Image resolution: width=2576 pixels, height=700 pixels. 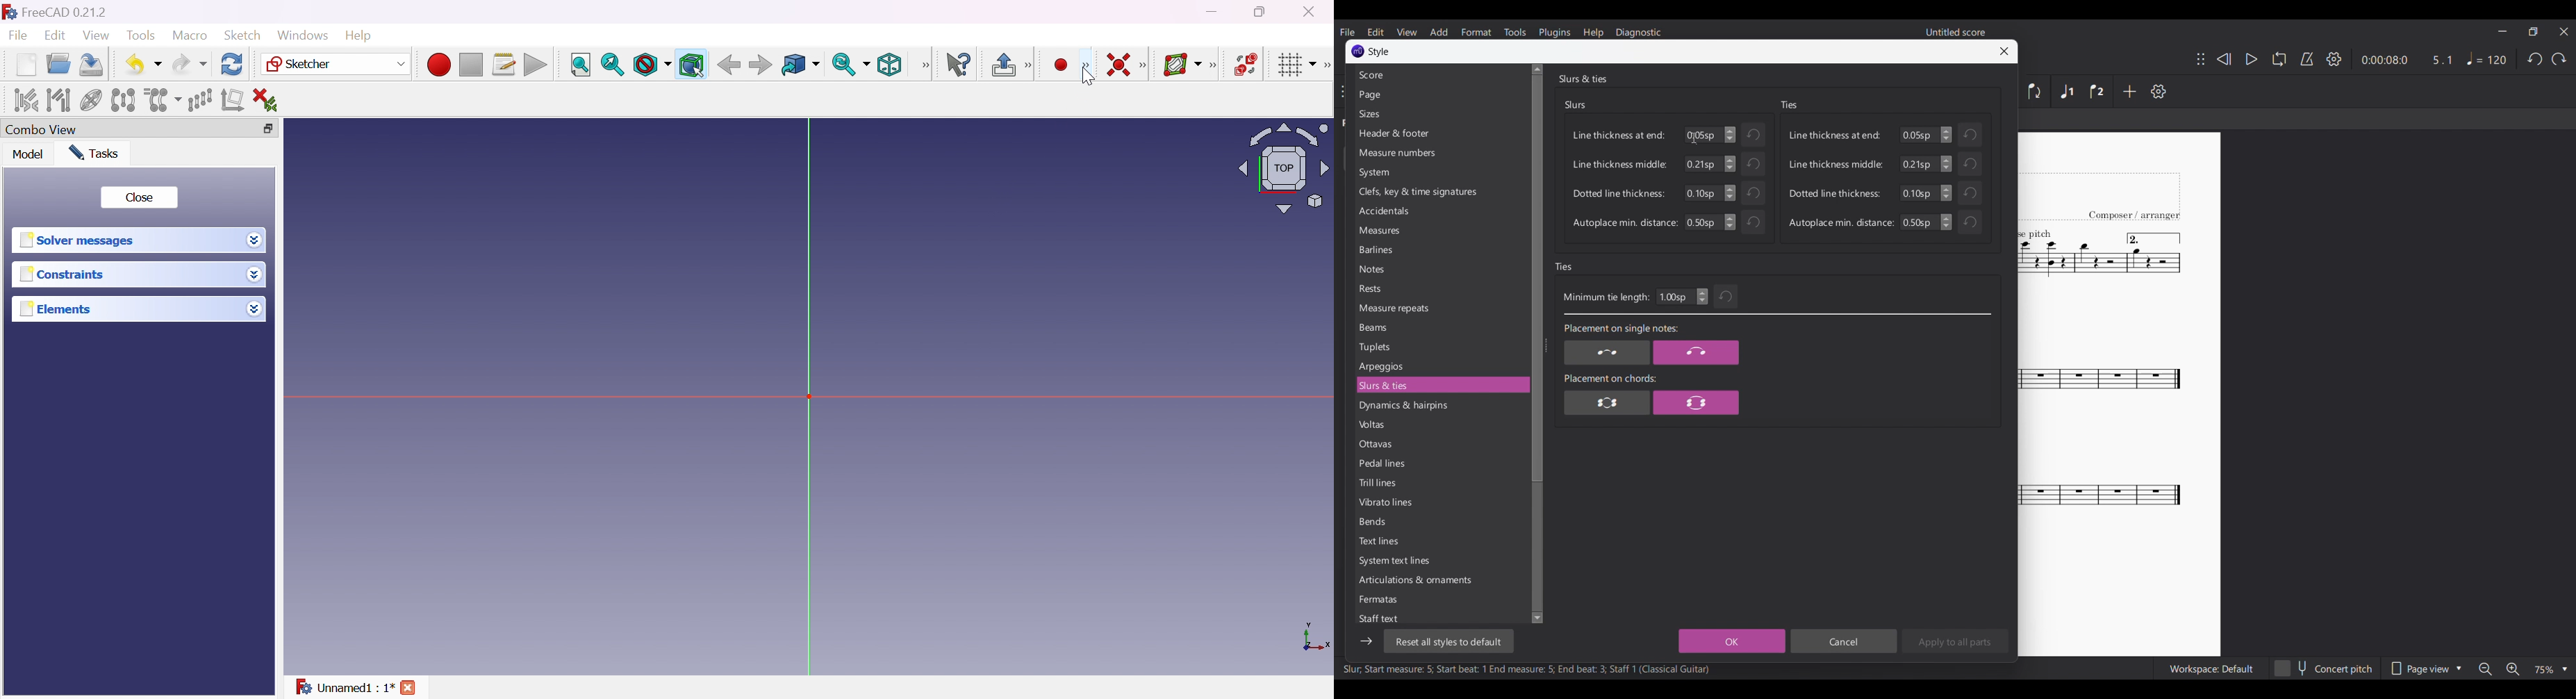 What do you see at coordinates (1448, 641) in the screenshot?
I see `Reset all styles to default` at bounding box center [1448, 641].